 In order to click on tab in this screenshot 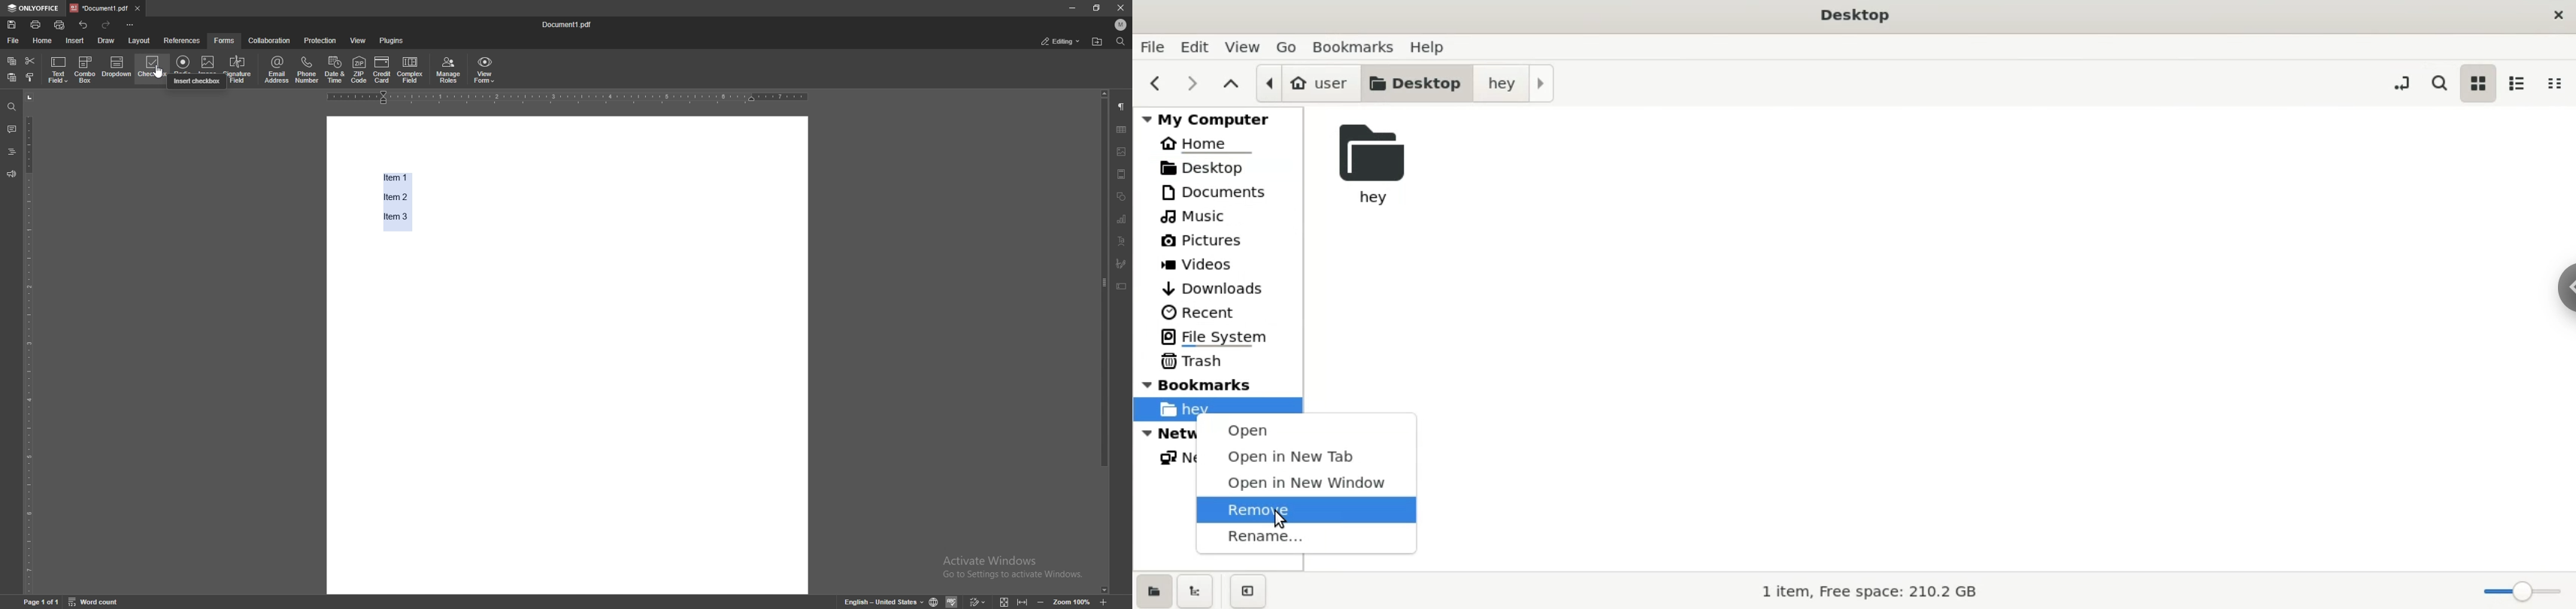, I will do `click(99, 8)`.